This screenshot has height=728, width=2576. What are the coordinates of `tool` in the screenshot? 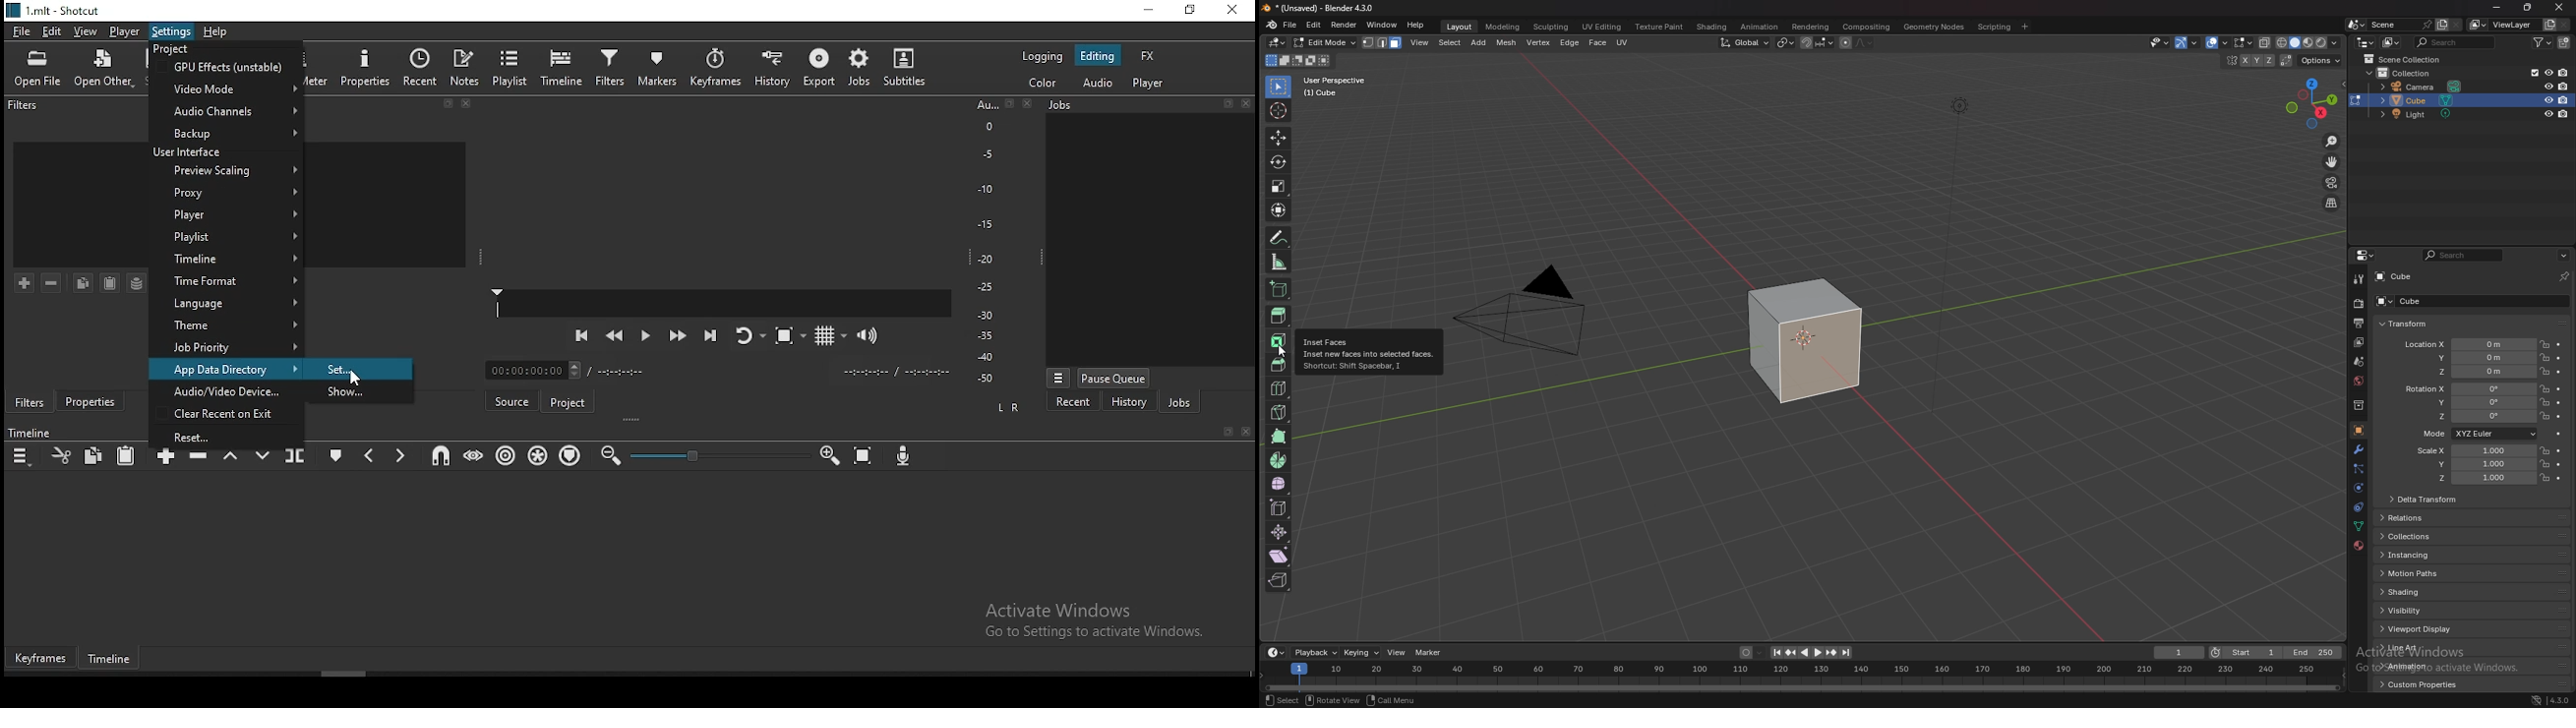 It's located at (2358, 279).